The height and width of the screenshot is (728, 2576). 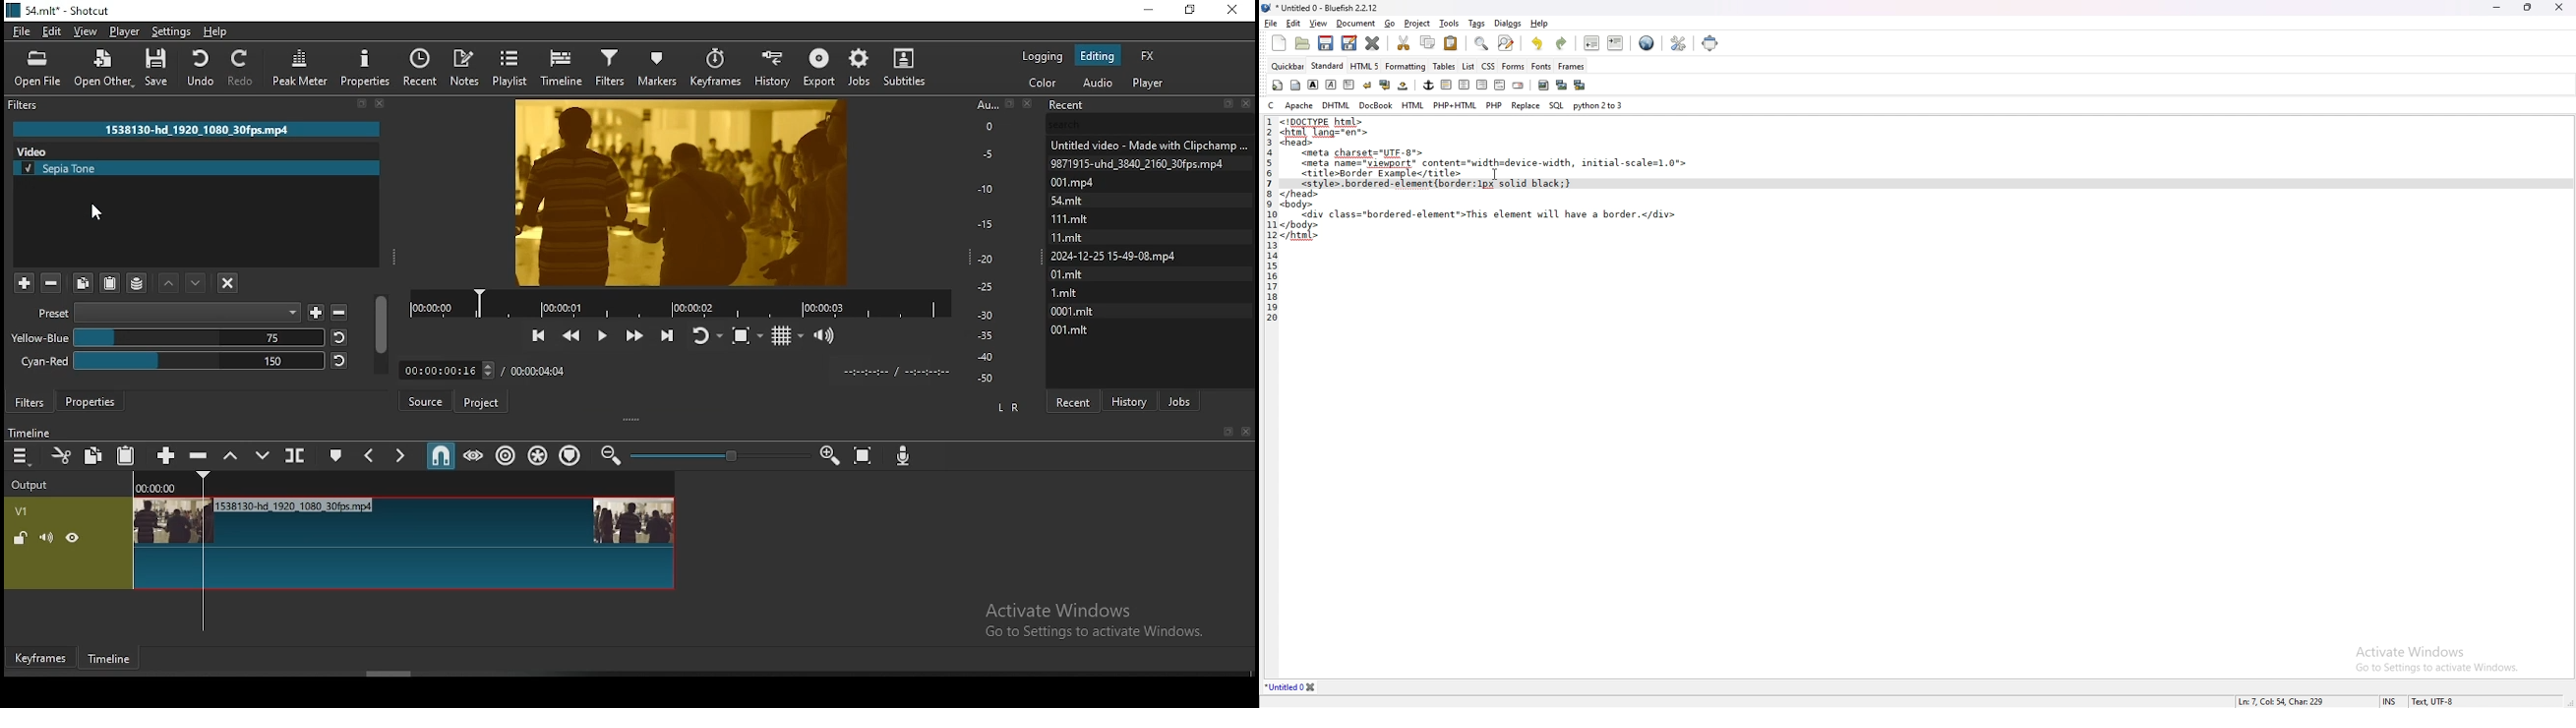 I want to click on right justify, so click(x=1482, y=84).